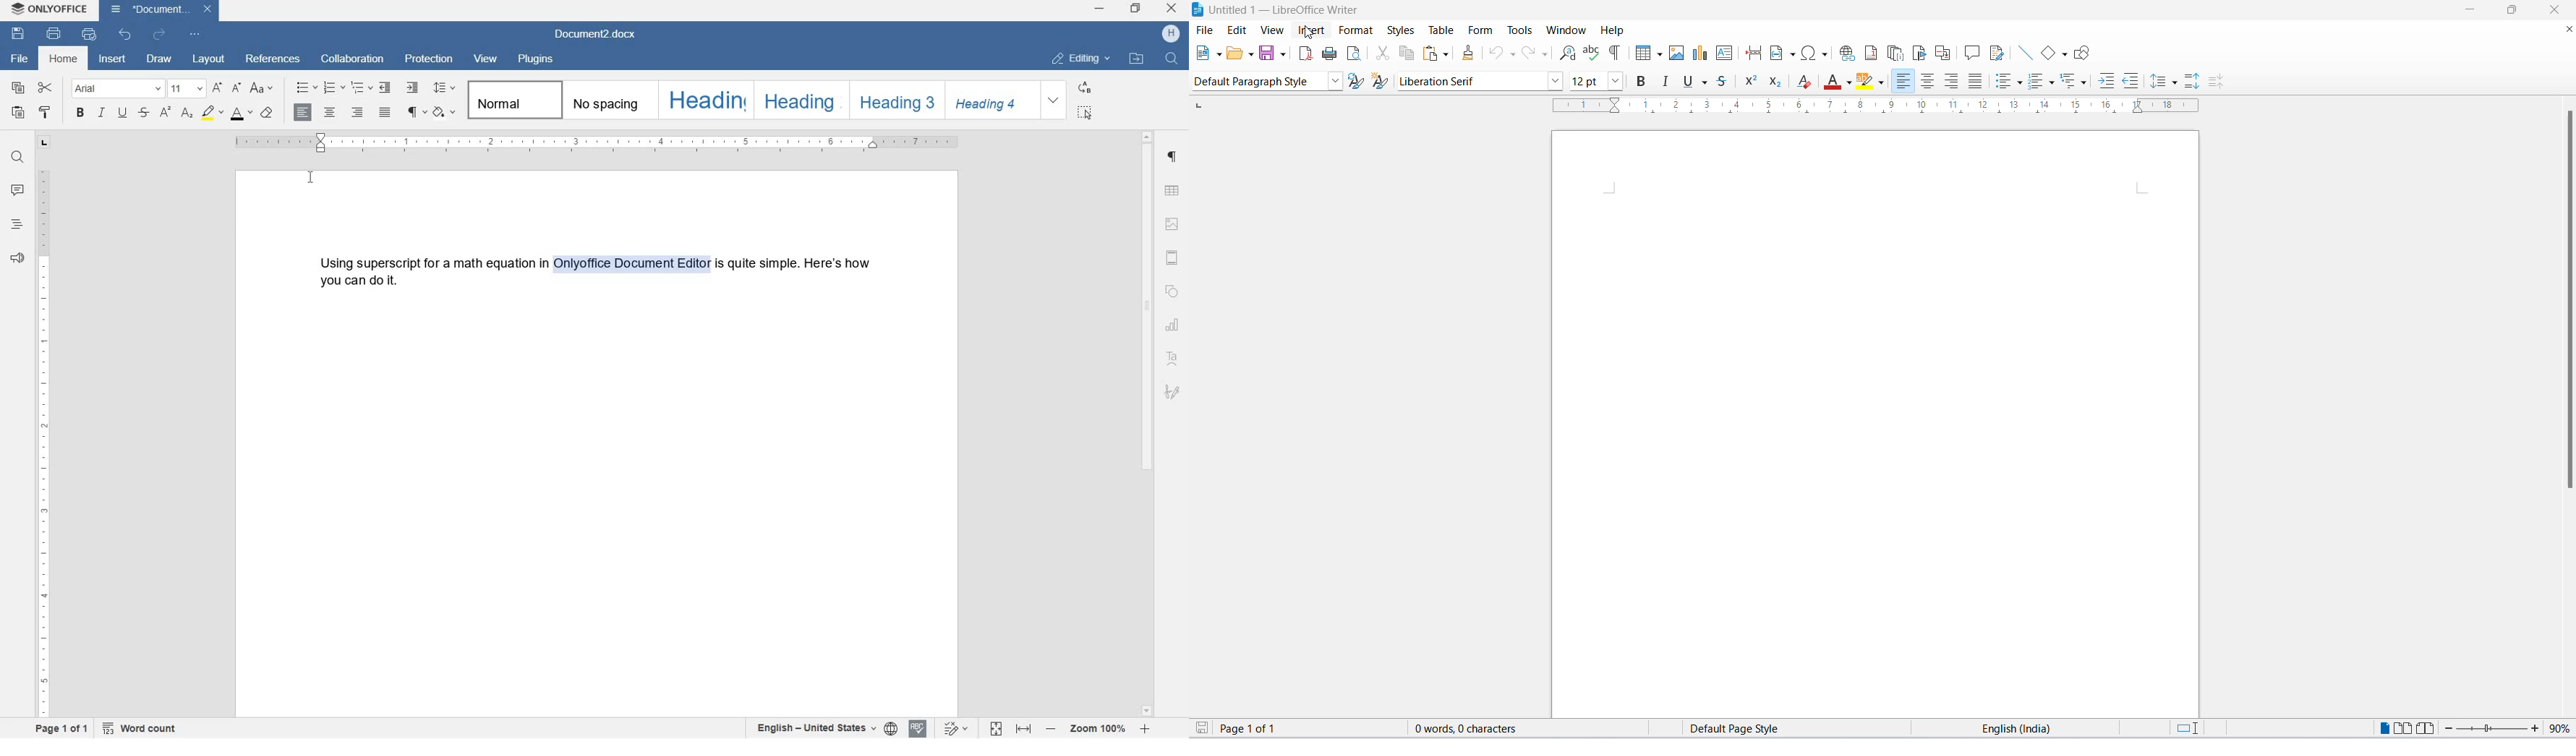 The height and width of the screenshot is (756, 2576). Describe the element at coordinates (125, 34) in the screenshot. I see `undo` at that location.